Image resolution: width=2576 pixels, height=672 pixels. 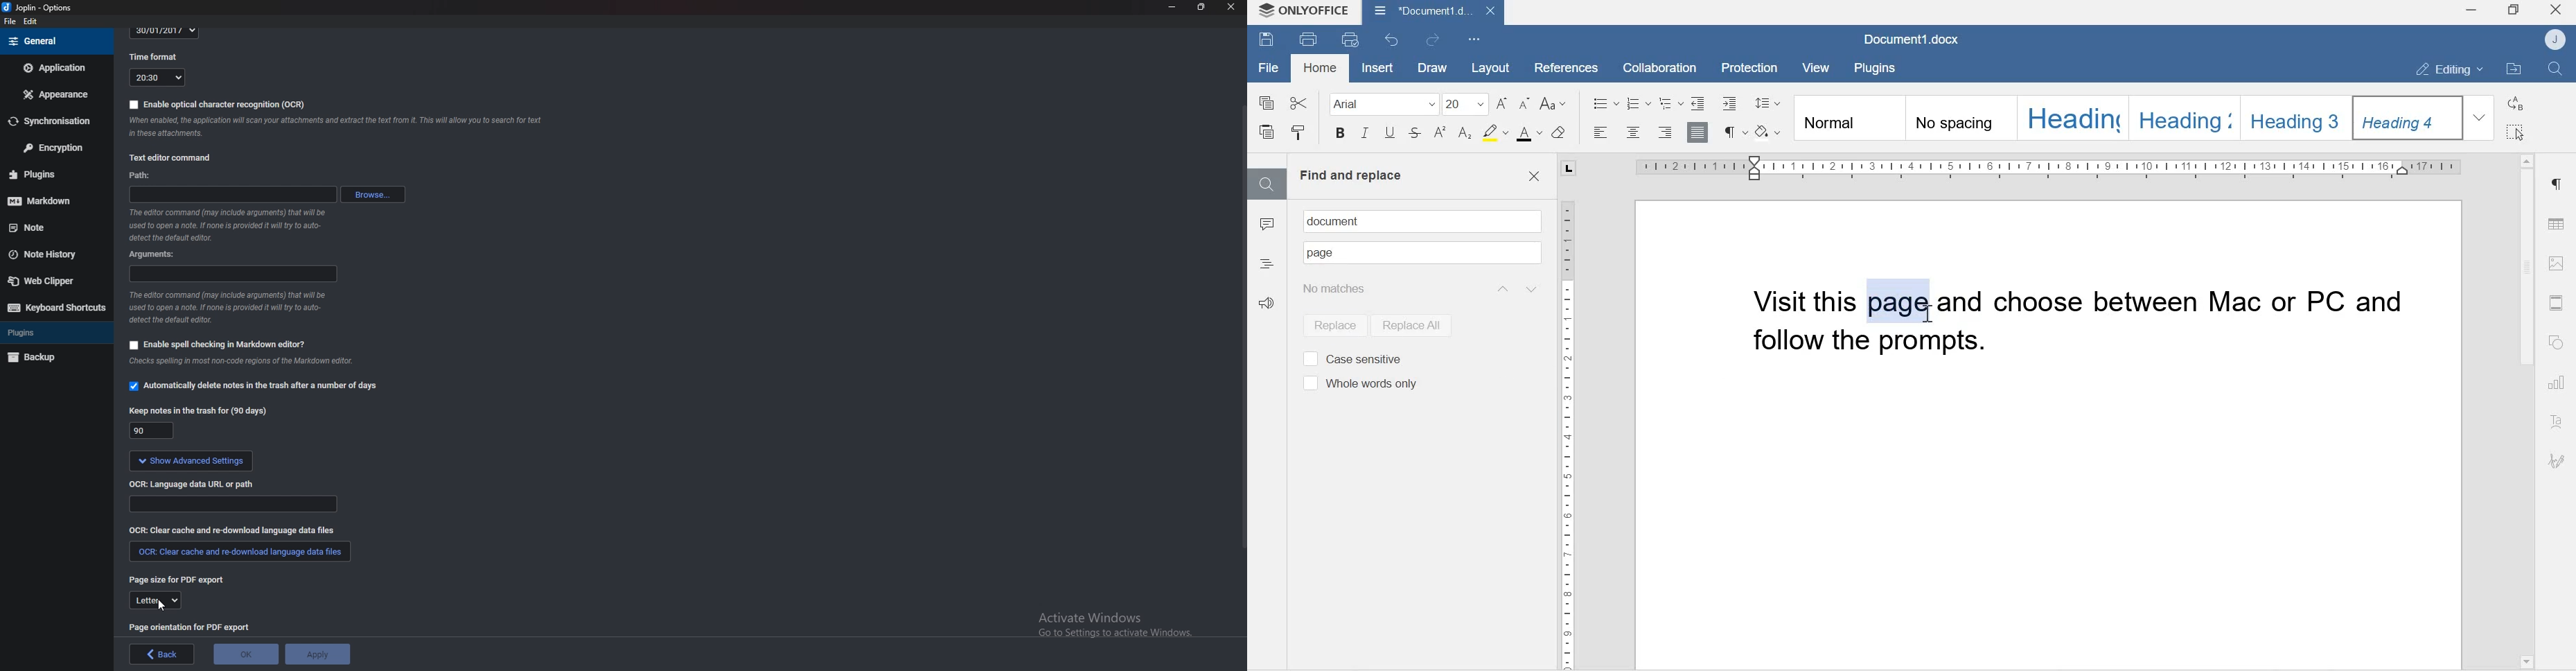 What do you see at coordinates (2470, 12) in the screenshot?
I see `Minimize` at bounding box center [2470, 12].